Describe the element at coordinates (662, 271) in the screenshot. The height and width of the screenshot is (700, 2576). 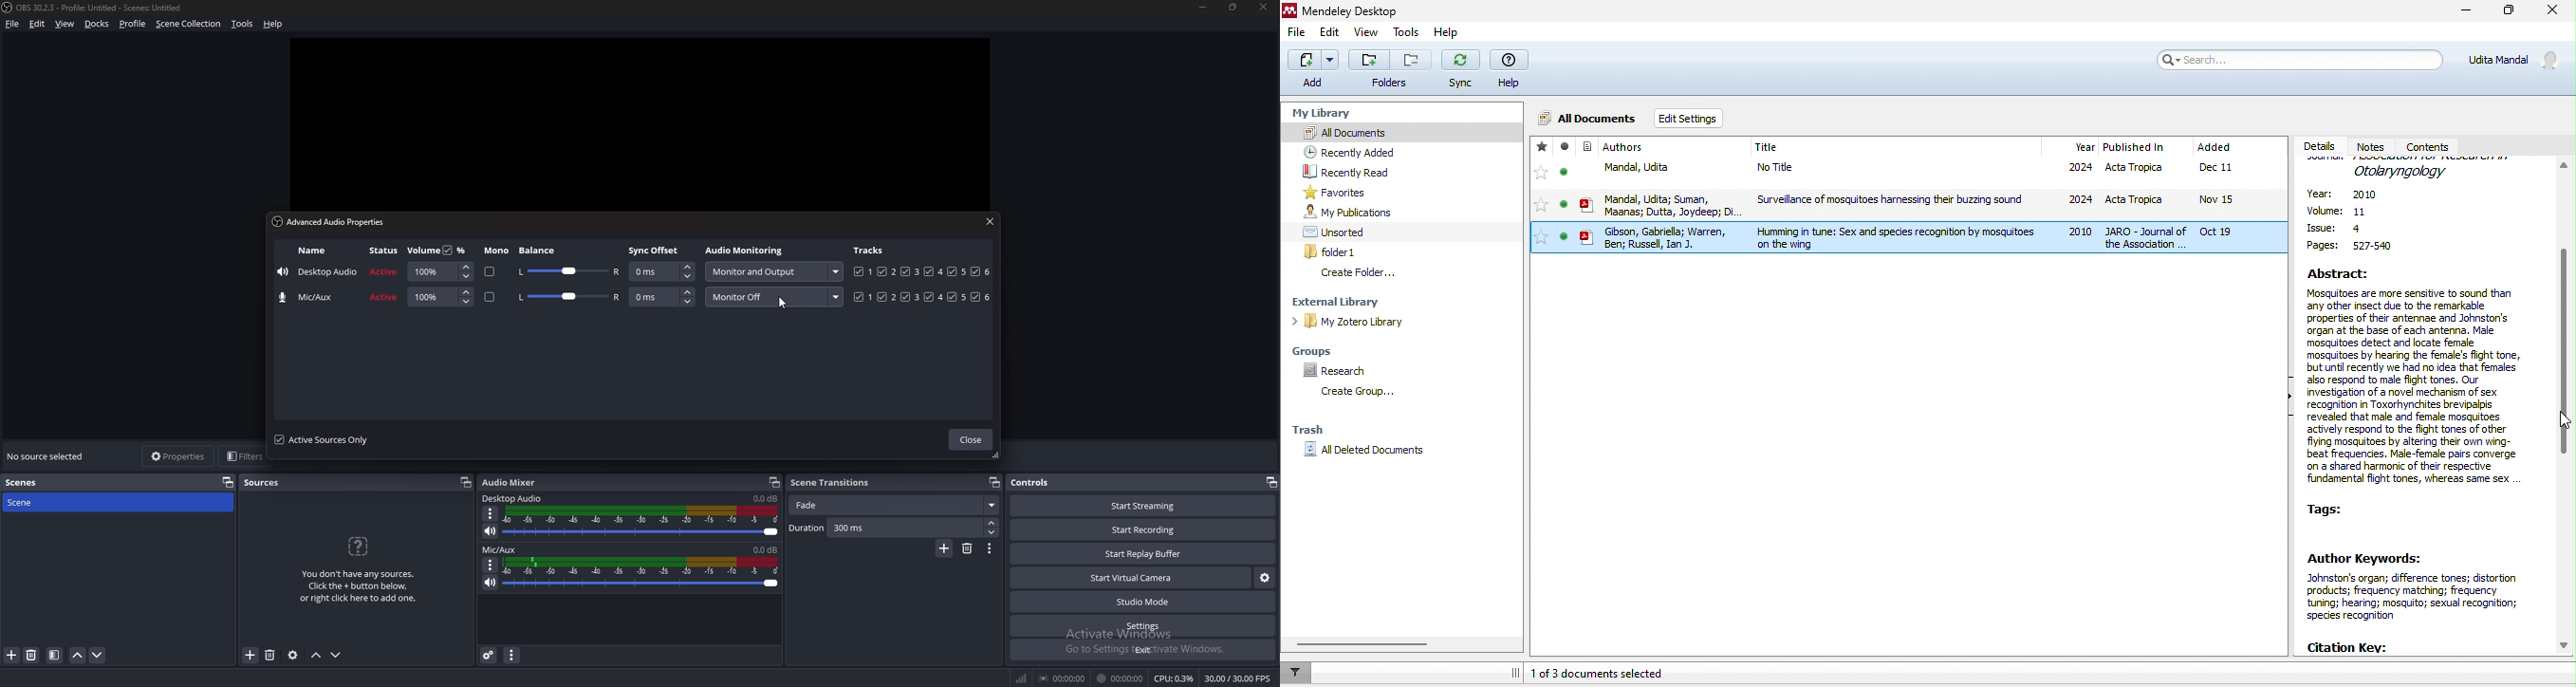
I see `sync offset adjust` at that location.